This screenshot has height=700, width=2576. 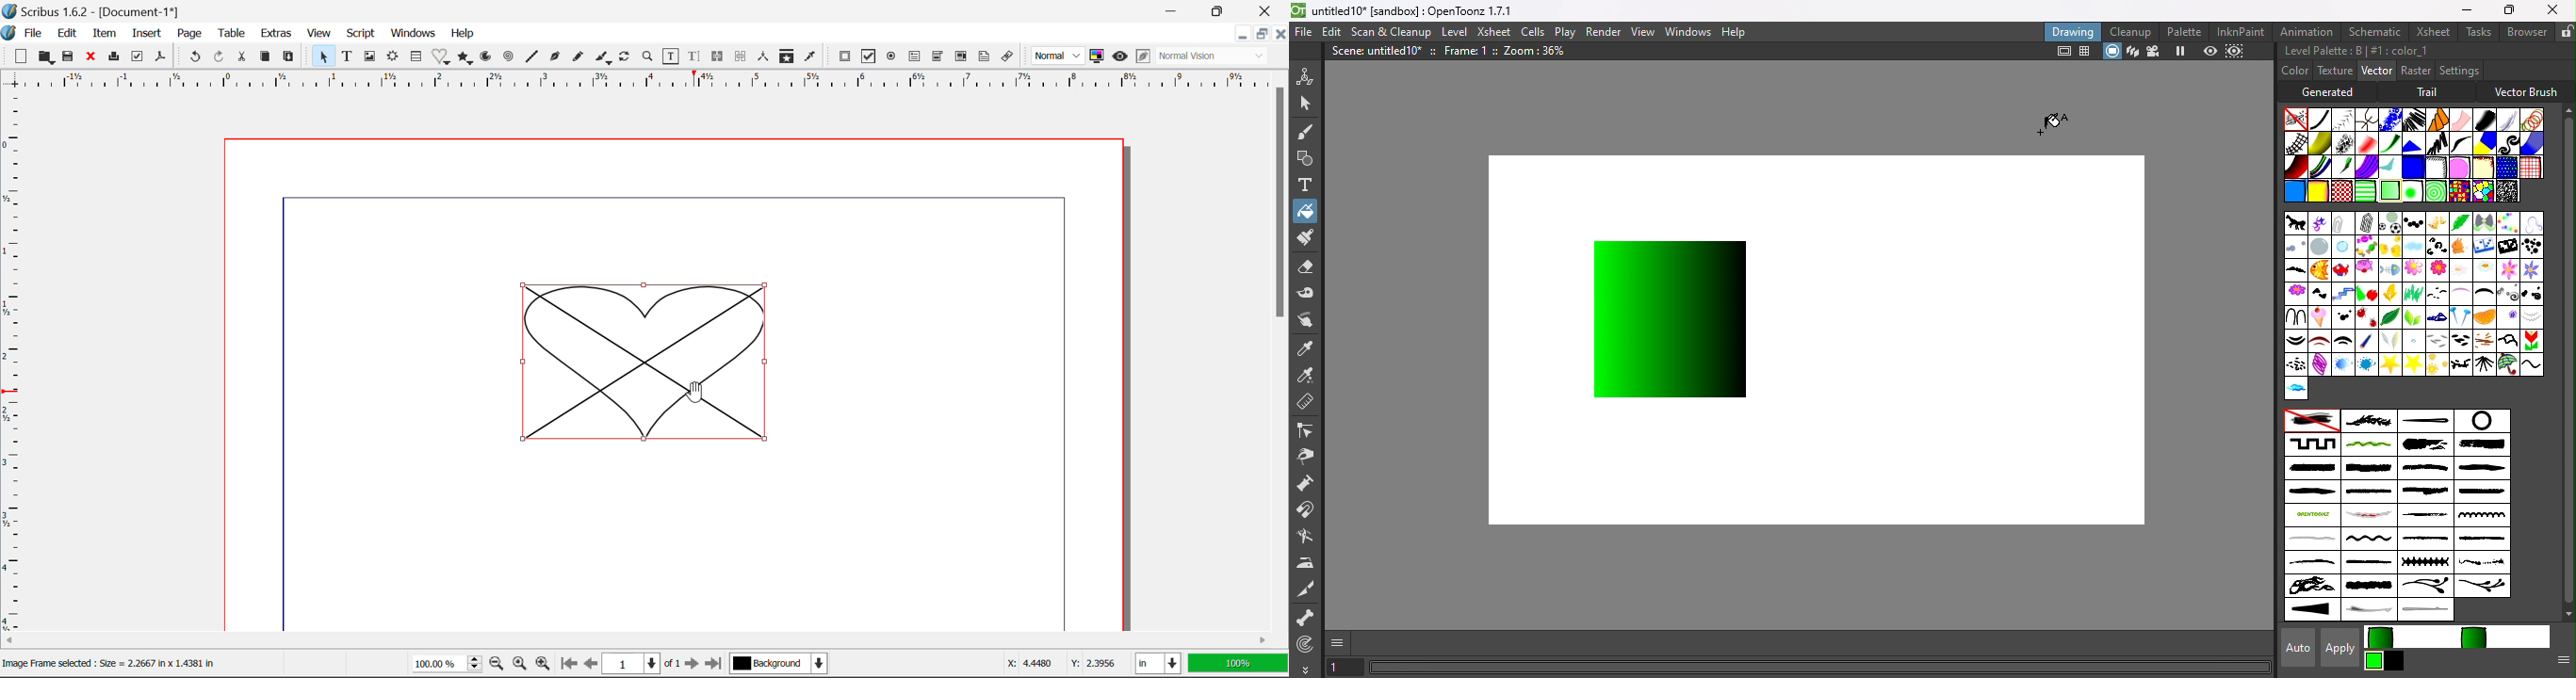 What do you see at coordinates (2423, 444) in the screenshot?
I see `large_brush1` at bounding box center [2423, 444].